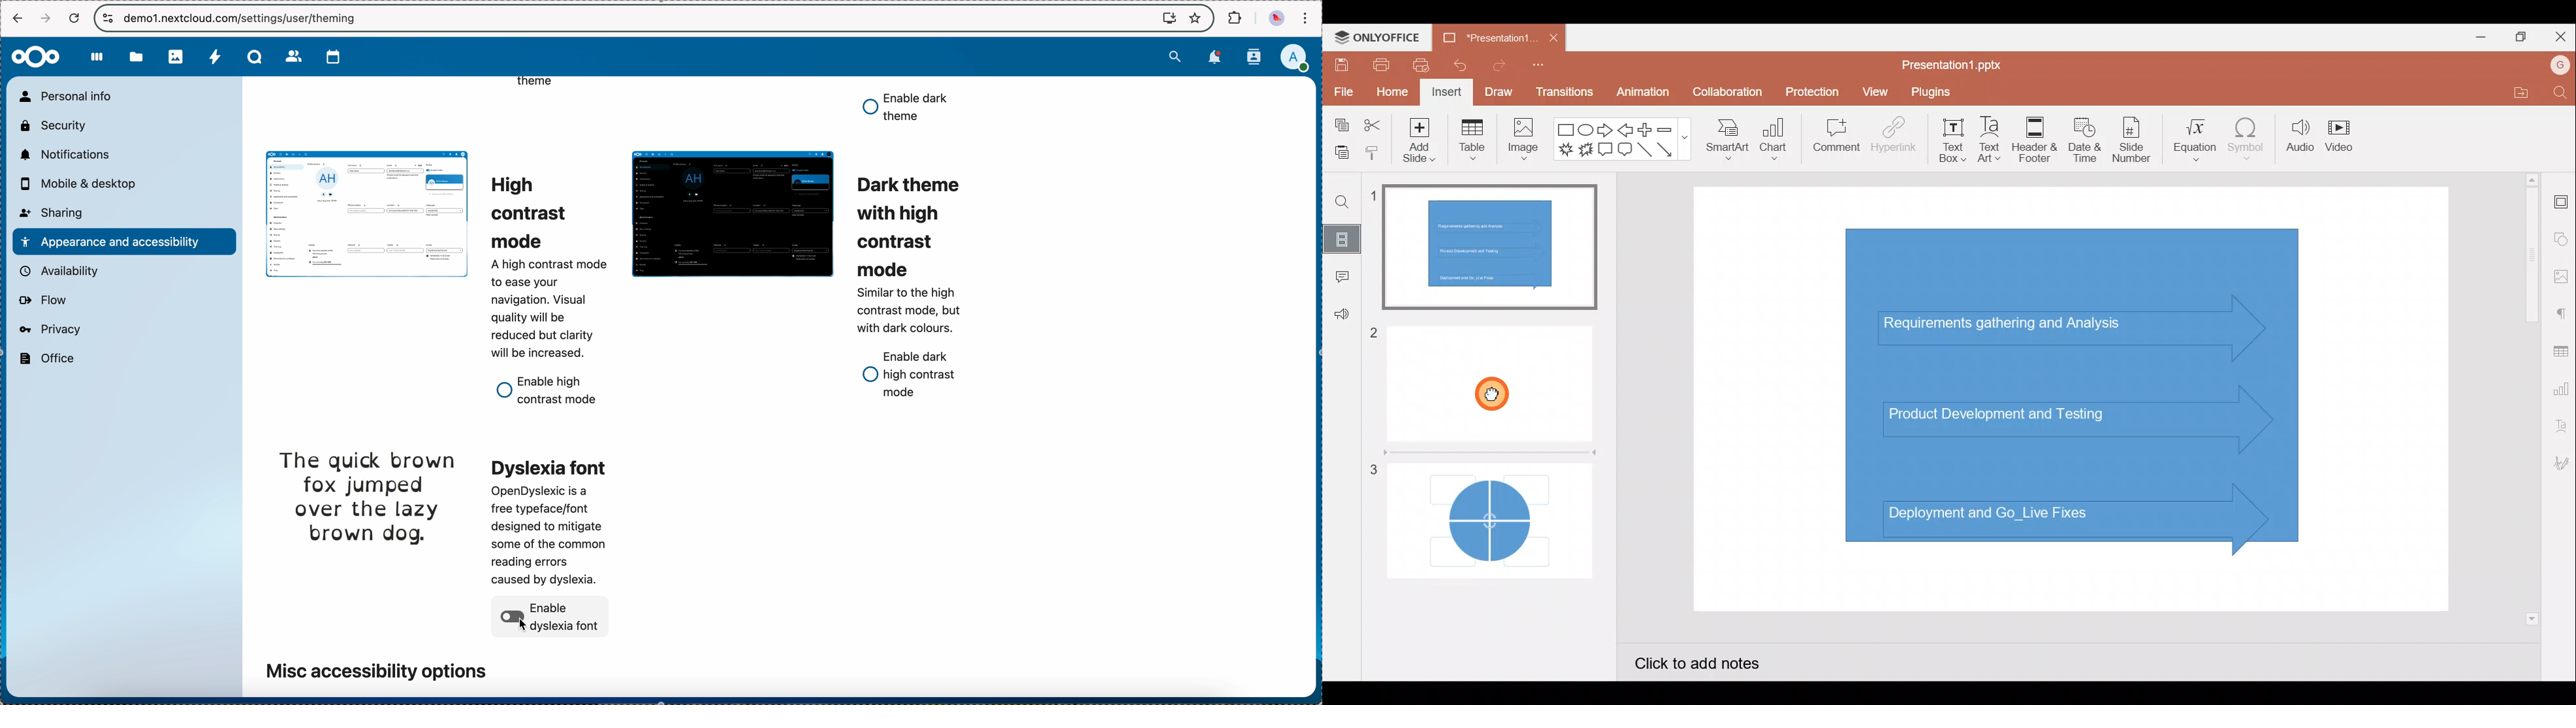 Image resolution: width=2576 pixels, height=728 pixels. Describe the element at coordinates (1308, 16) in the screenshot. I see `customize and control Google Chrome` at that location.